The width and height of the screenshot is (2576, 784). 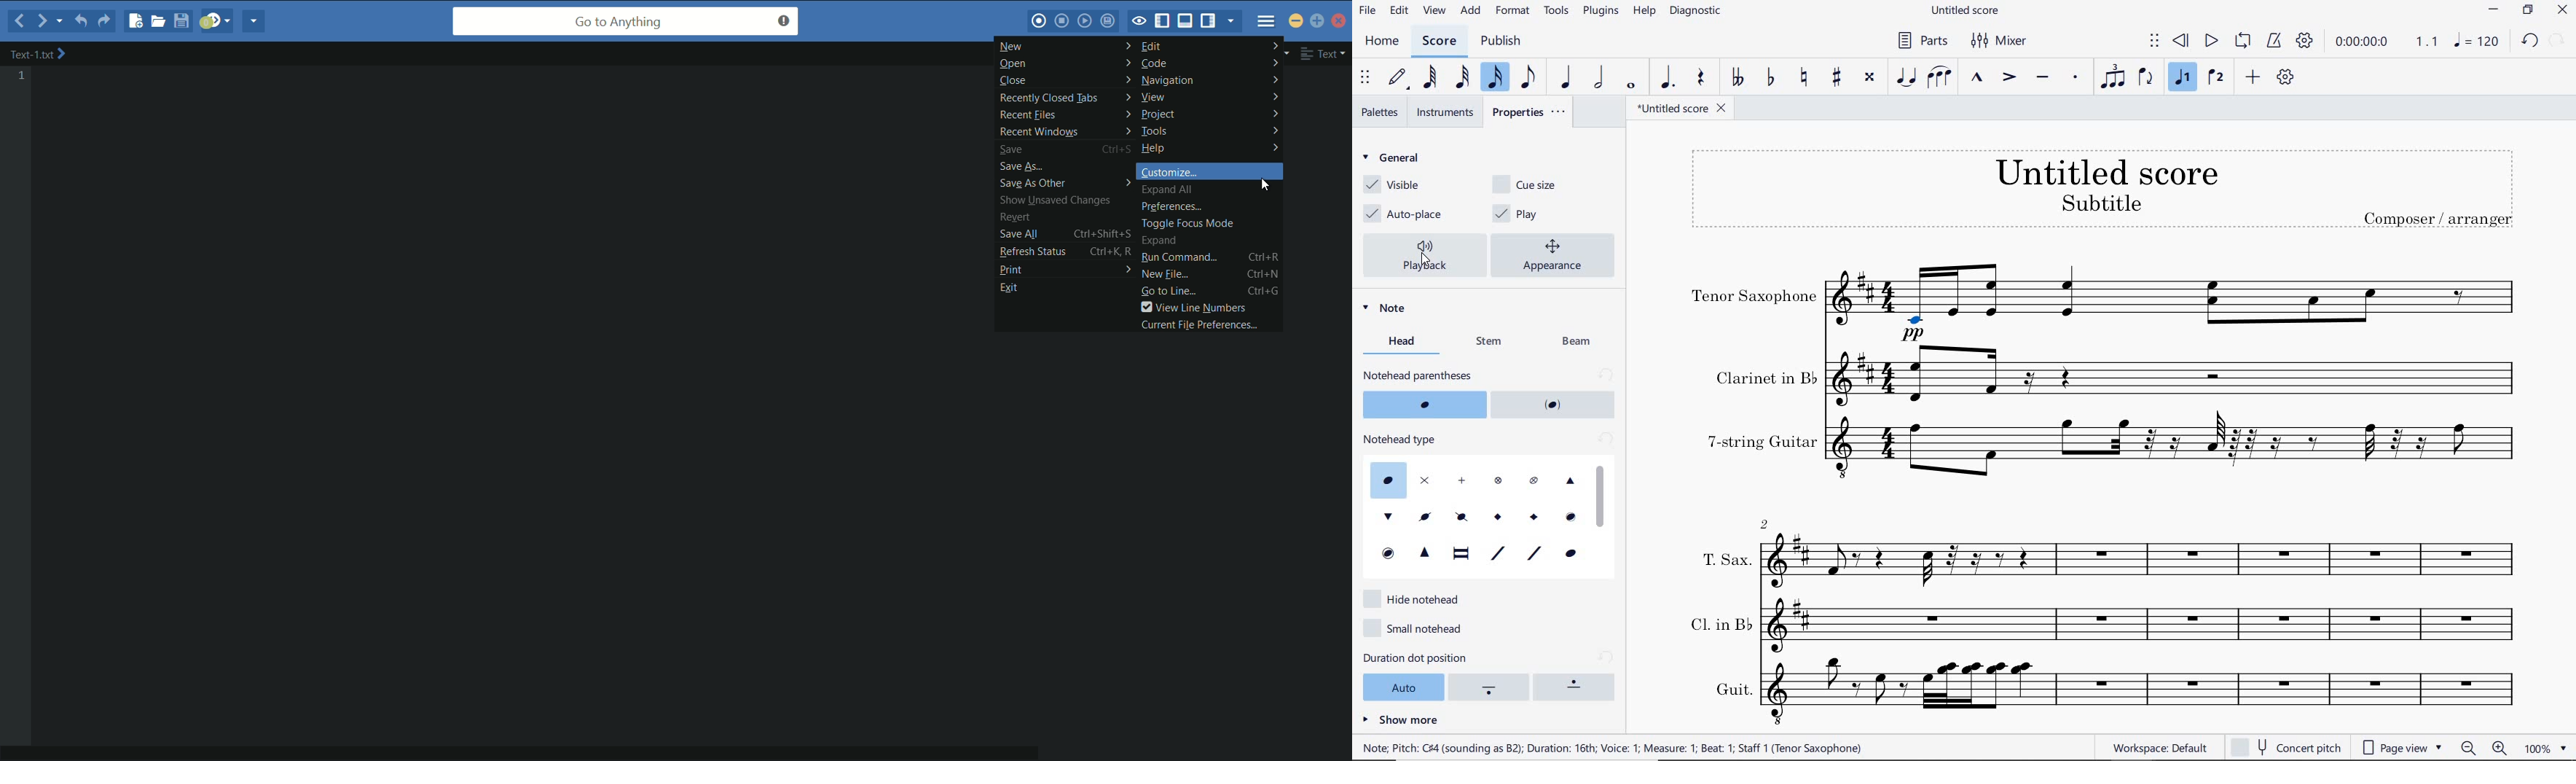 What do you see at coordinates (1604, 440) in the screenshot?
I see `reset` at bounding box center [1604, 440].